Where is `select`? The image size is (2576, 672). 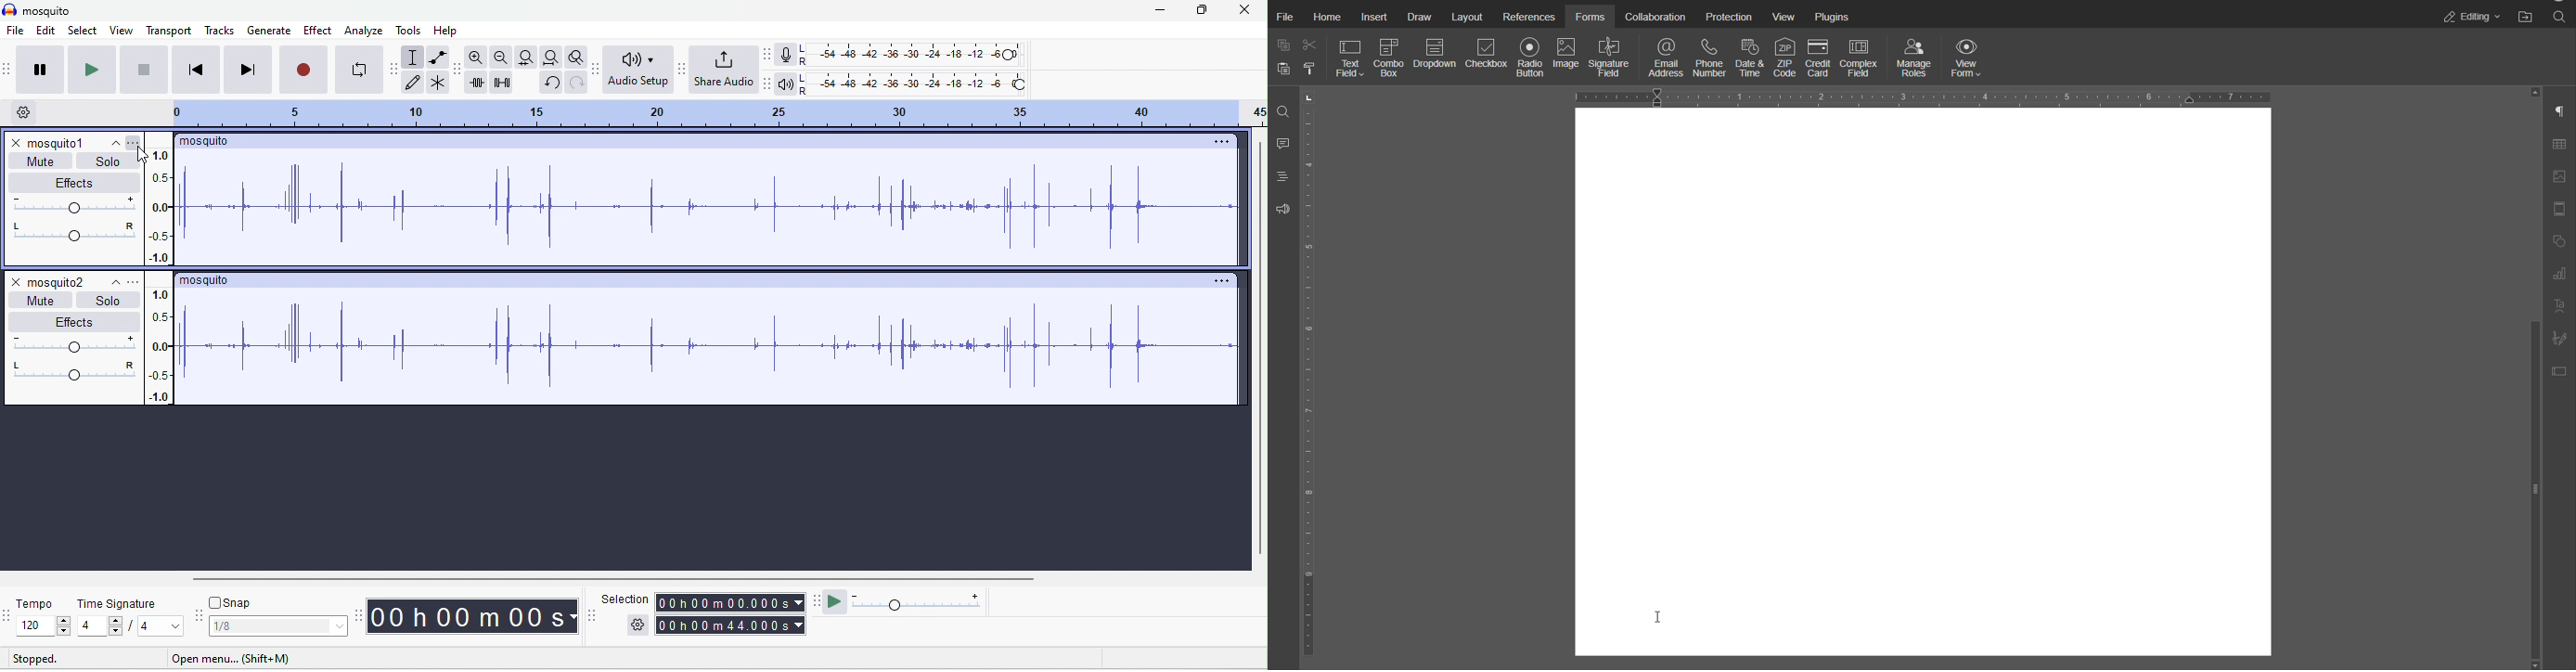 select is located at coordinates (84, 32).